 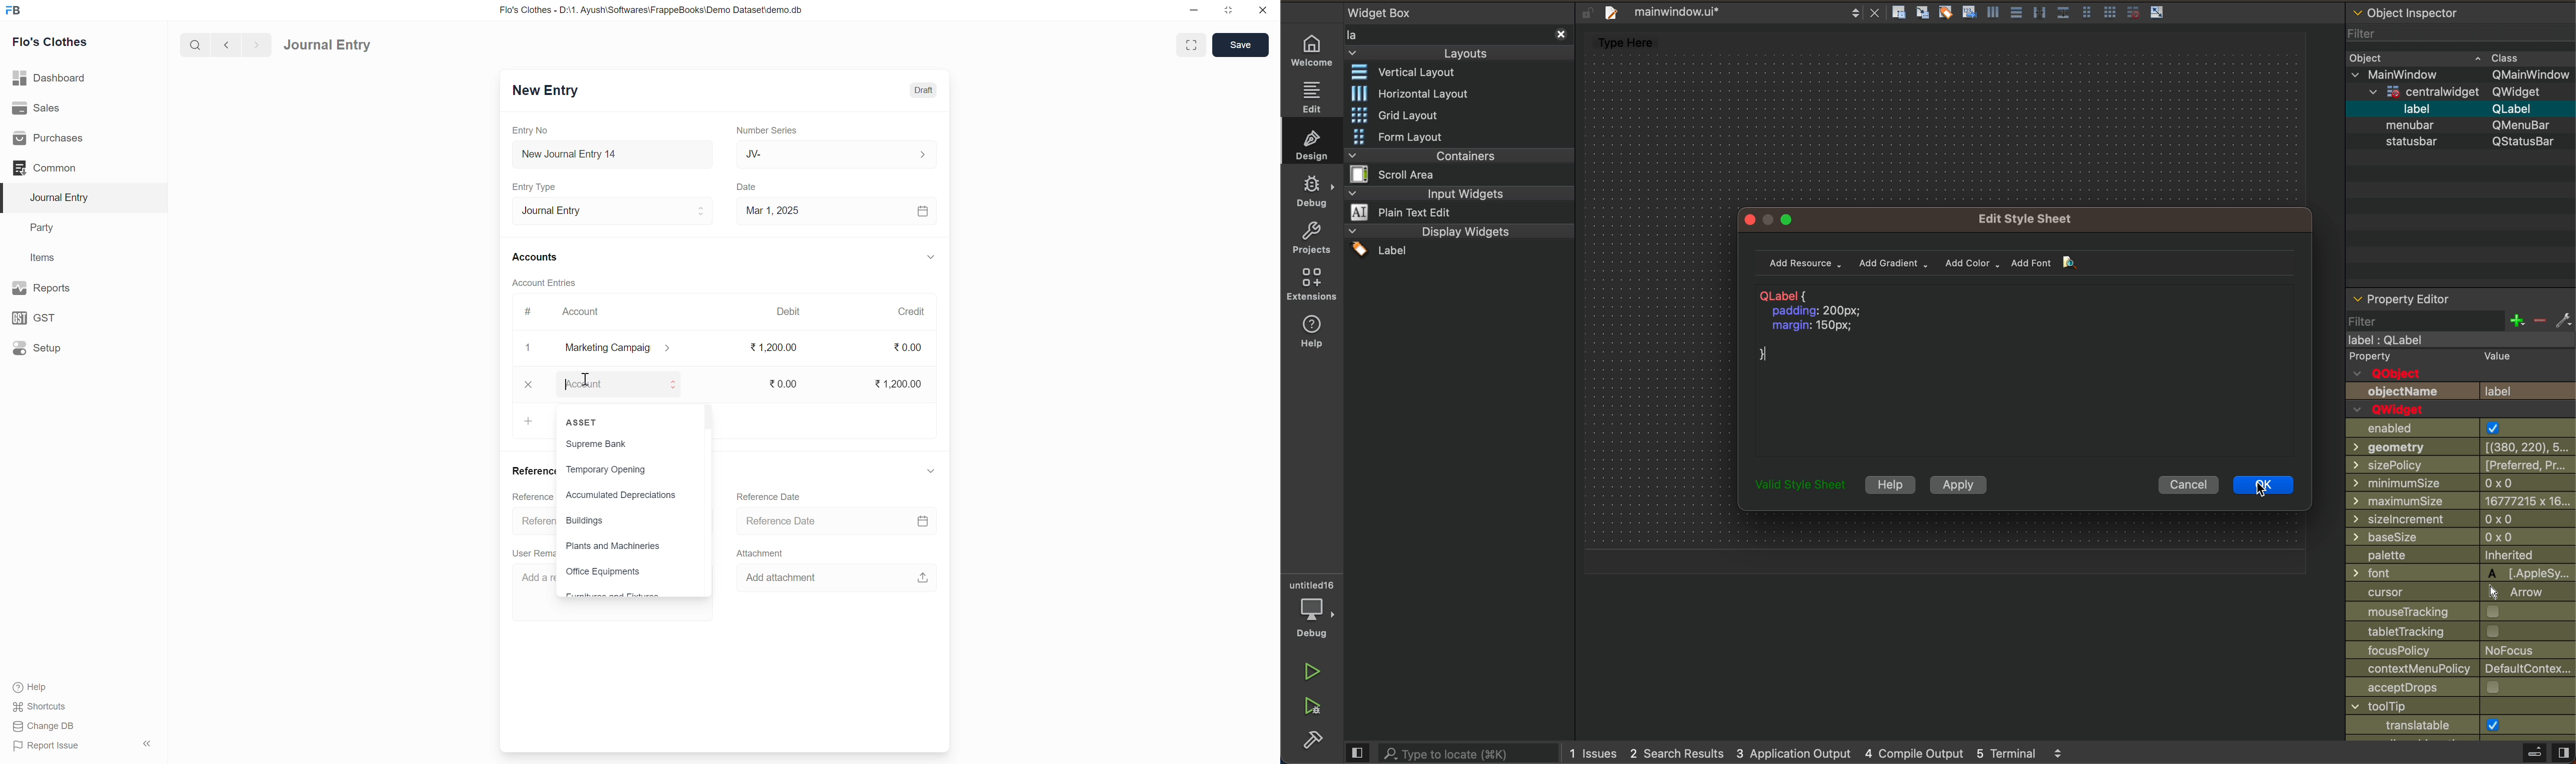 What do you see at coordinates (1227, 10) in the screenshot?
I see `resize` at bounding box center [1227, 10].